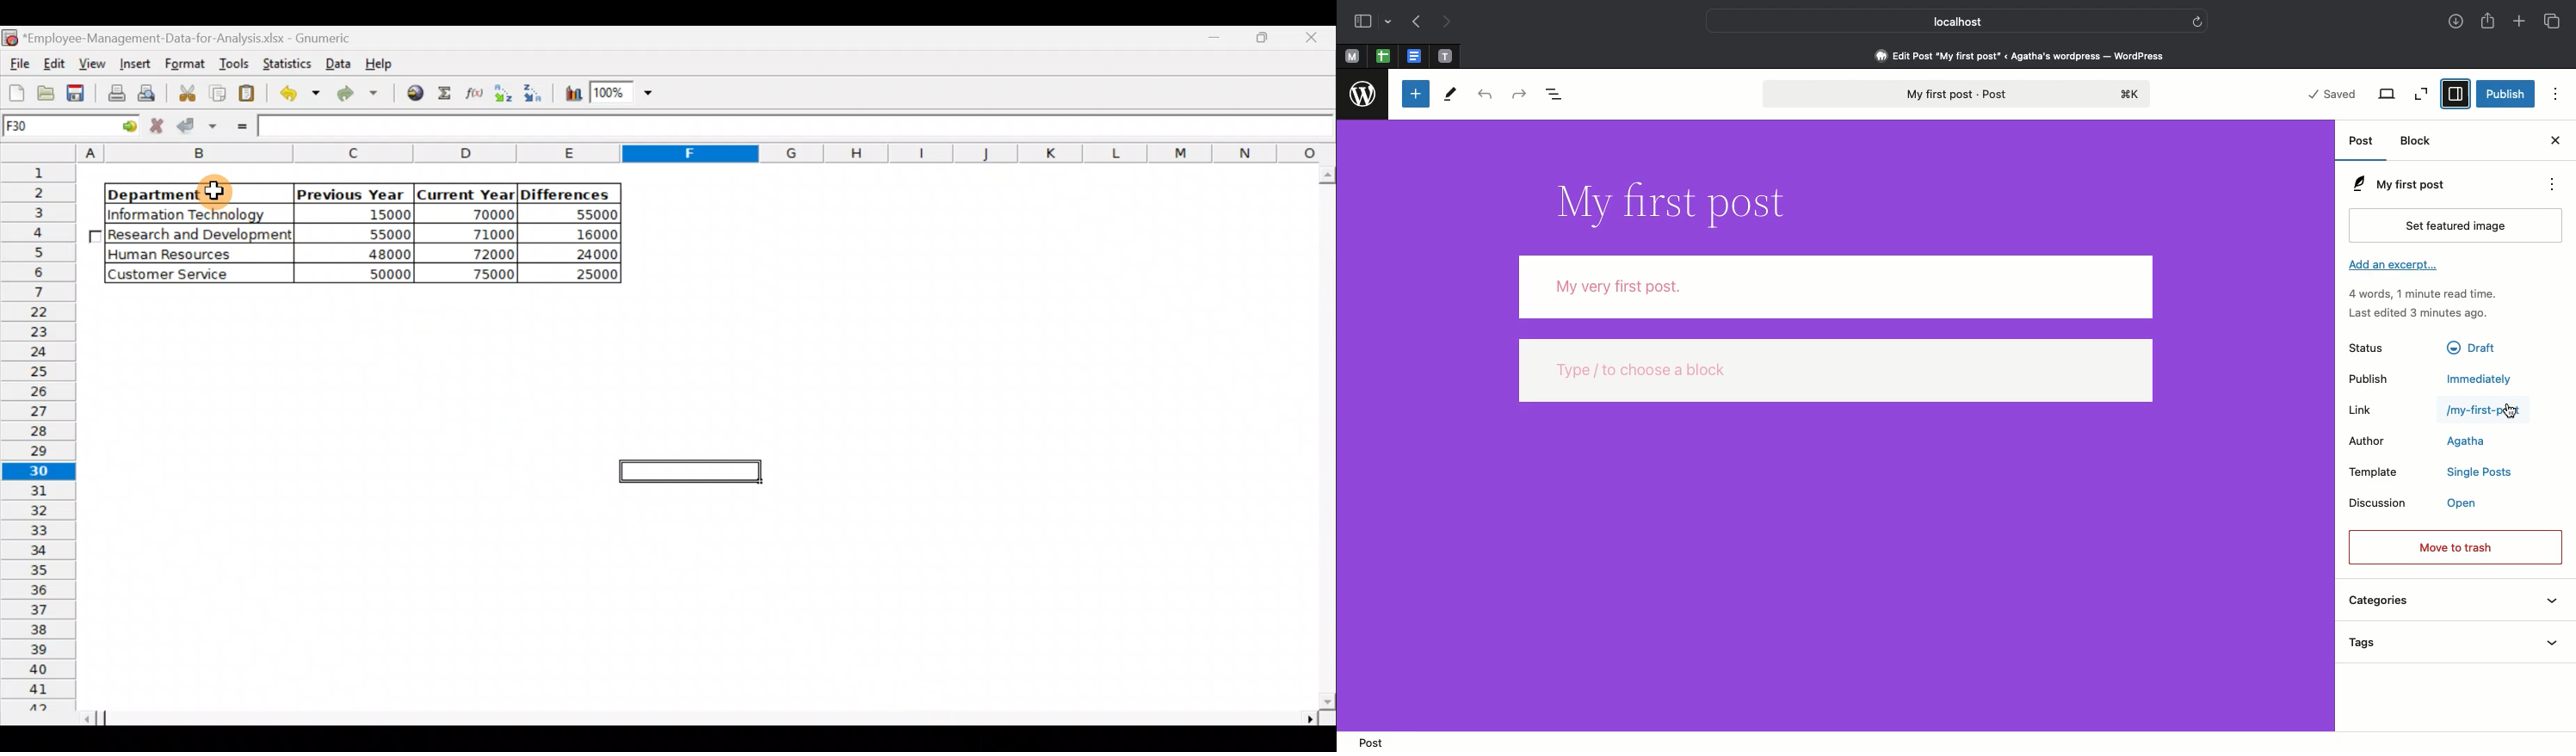 The height and width of the screenshot is (756, 2576). What do you see at coordinates (56, 62) in the screenshot?
I see `Edit` at bounding box center [56, 62].